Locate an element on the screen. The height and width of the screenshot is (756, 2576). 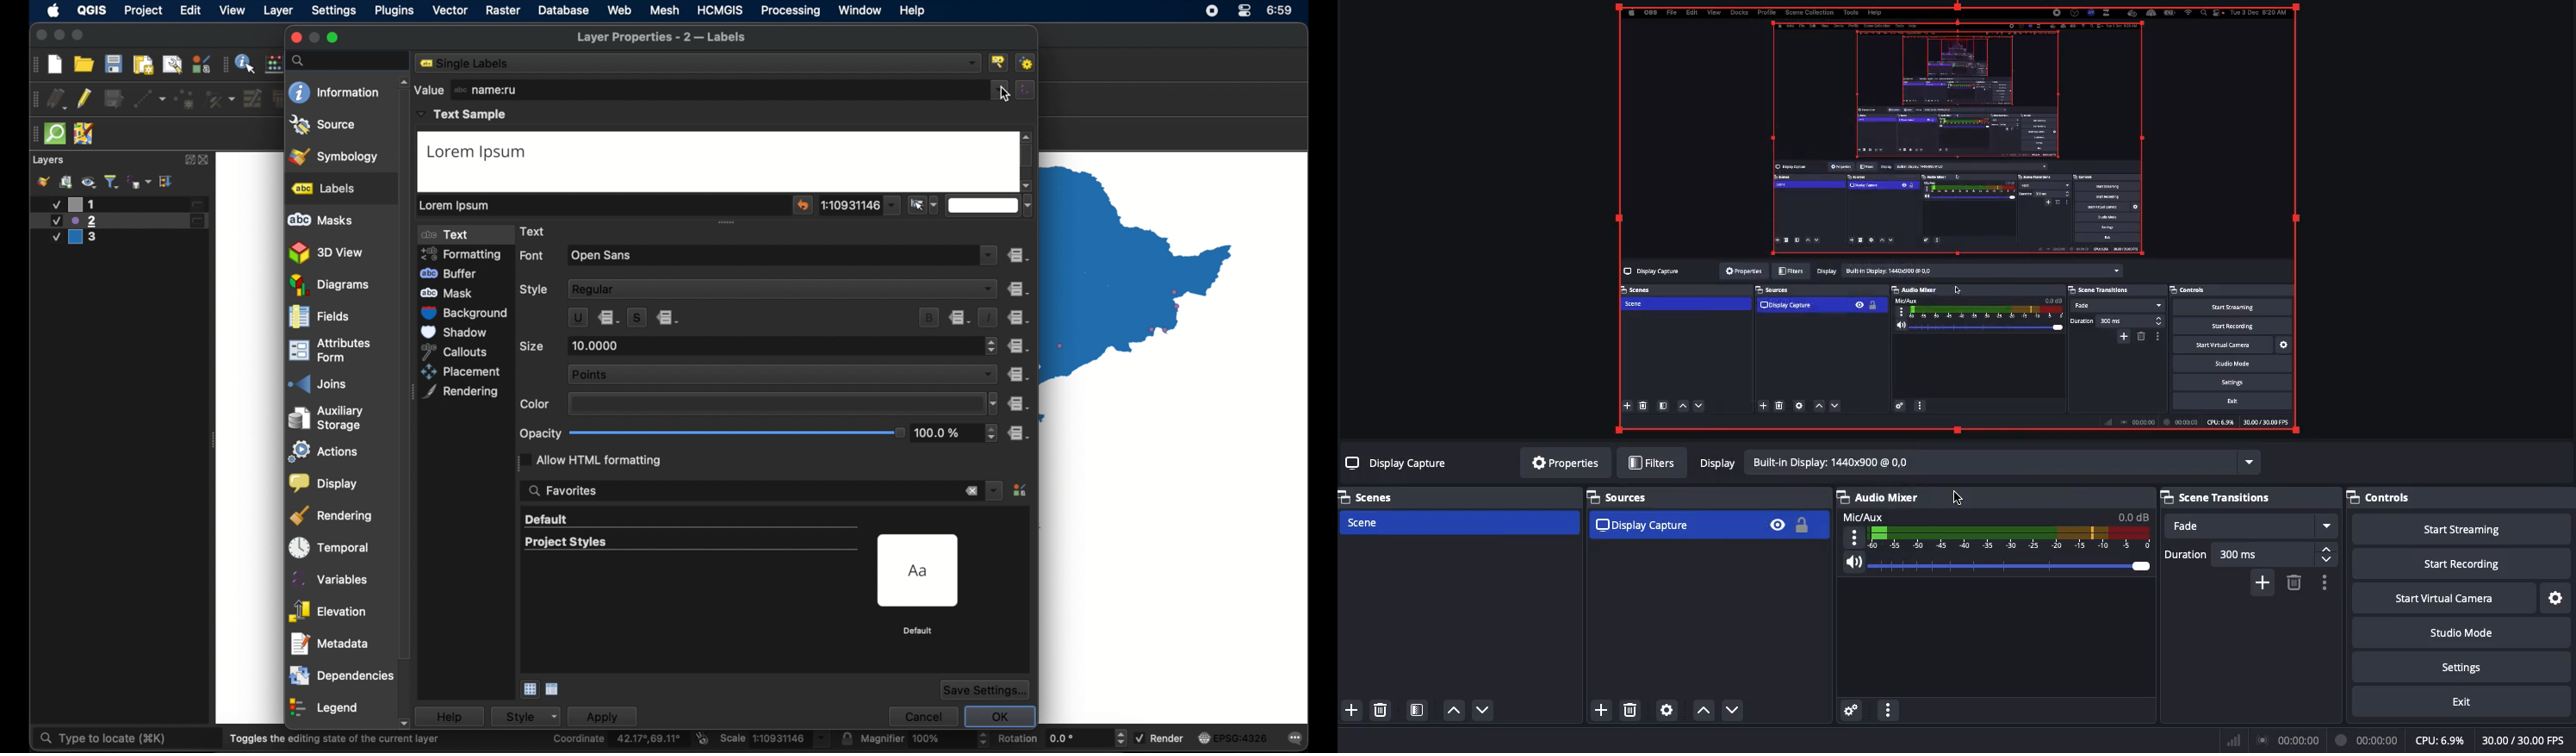
source is located at coordinates (323, 125).